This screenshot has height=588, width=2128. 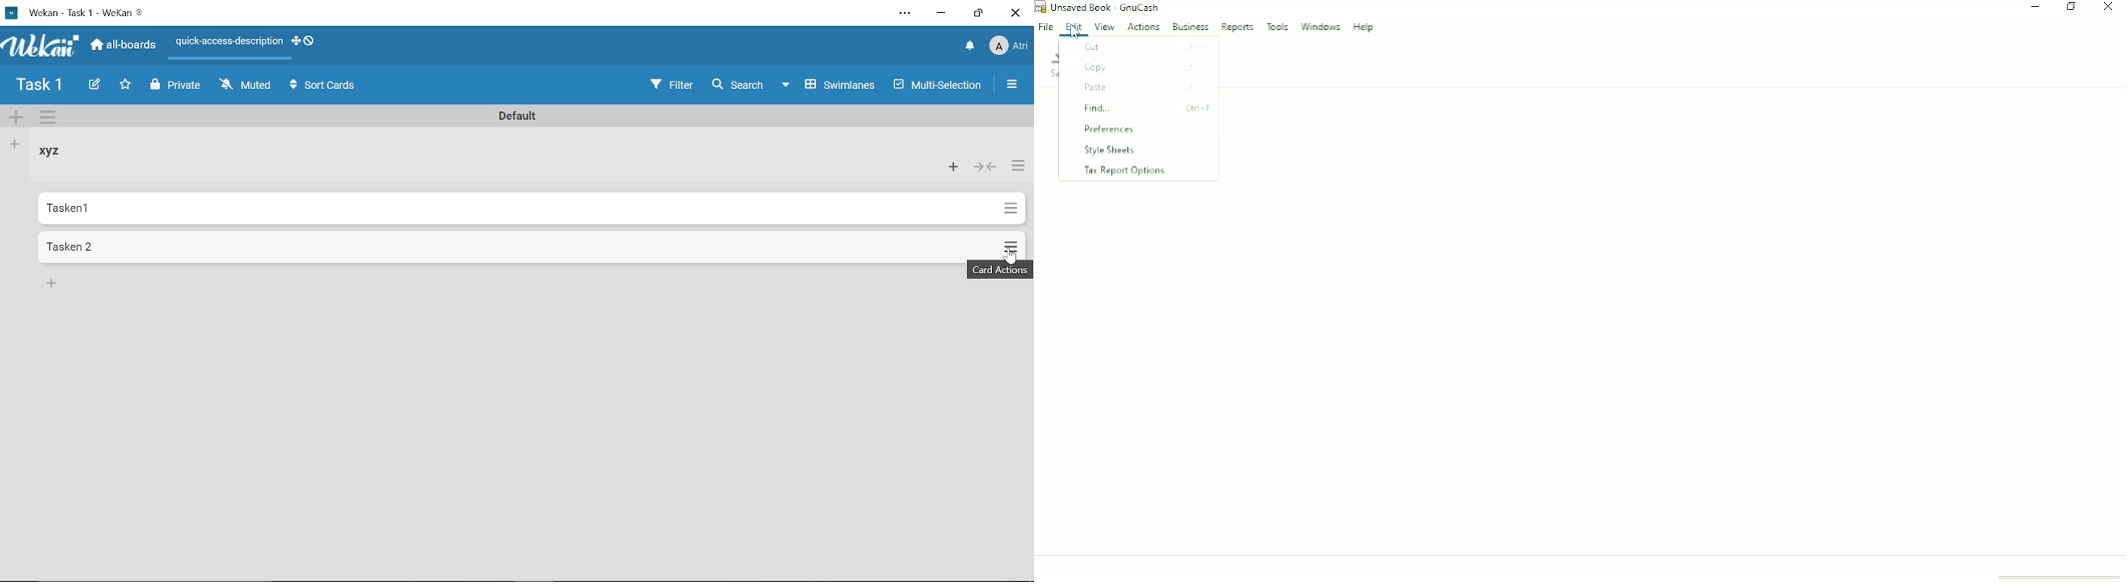 What do you see at coordinates (514, 115) in the screenshot?
I see `Rename` at bounding box center [514, 115].